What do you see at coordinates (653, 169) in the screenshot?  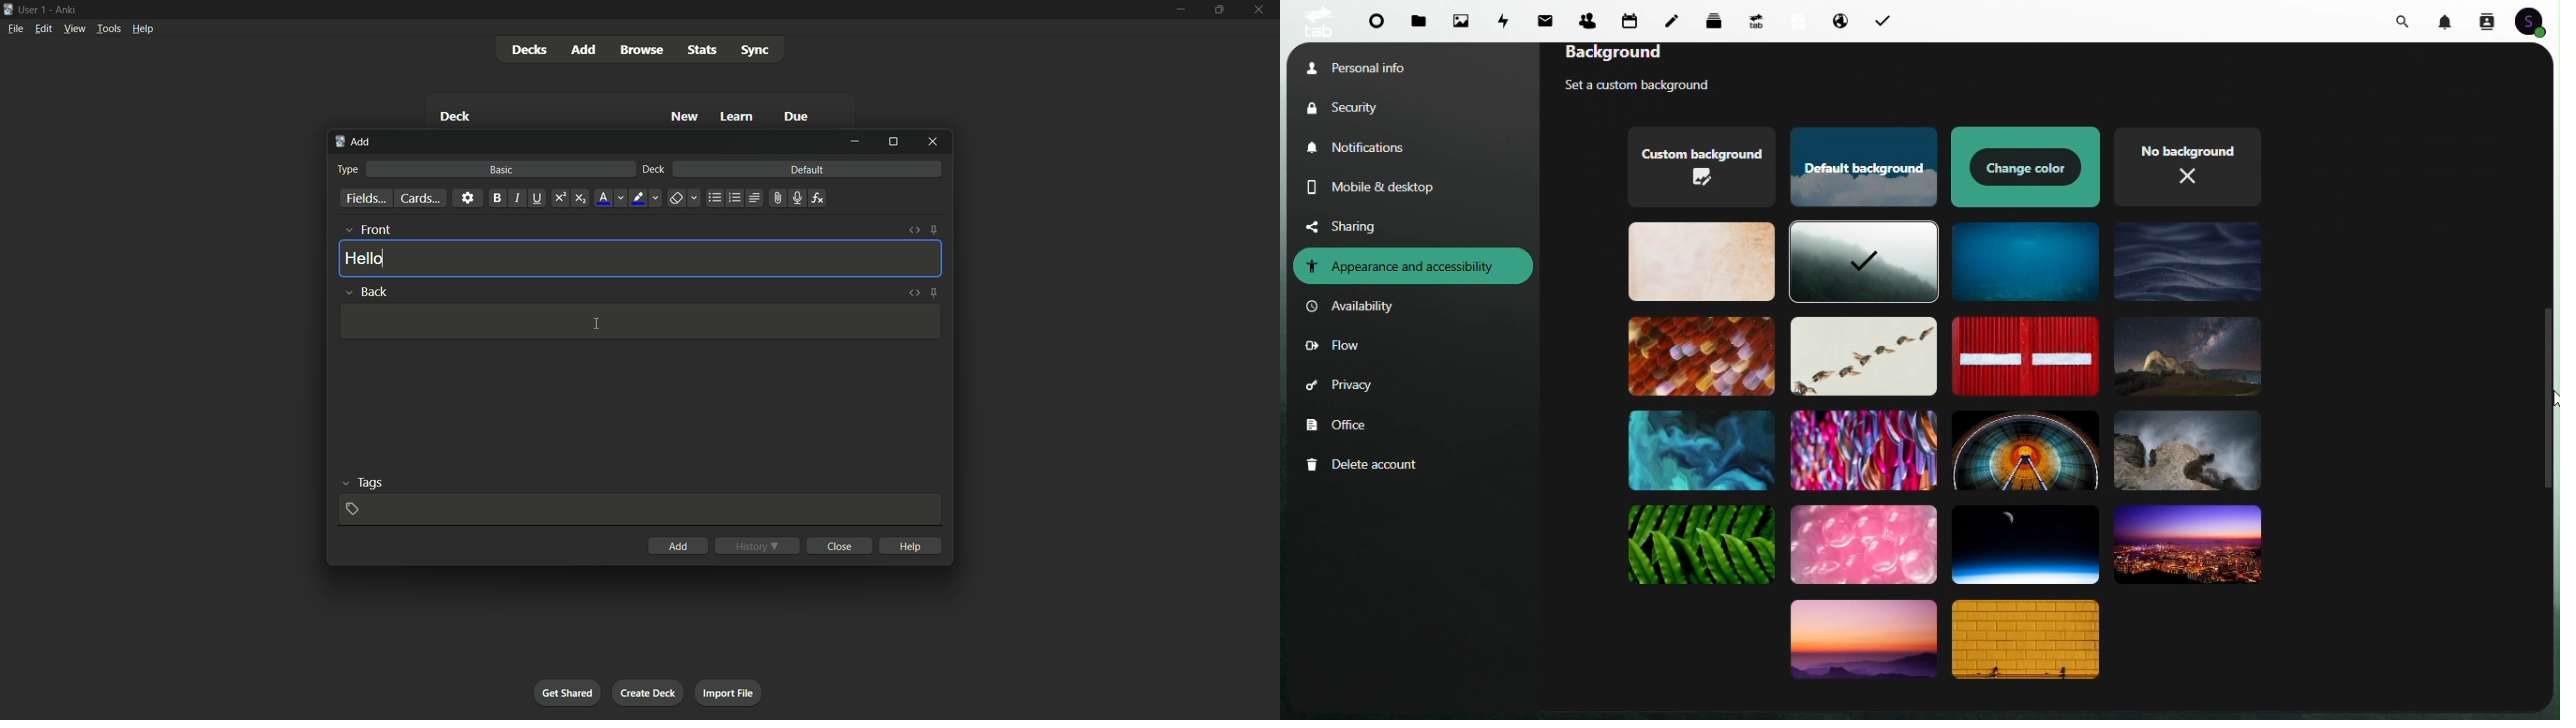 I see `deck` at bounding box center [653, 169].